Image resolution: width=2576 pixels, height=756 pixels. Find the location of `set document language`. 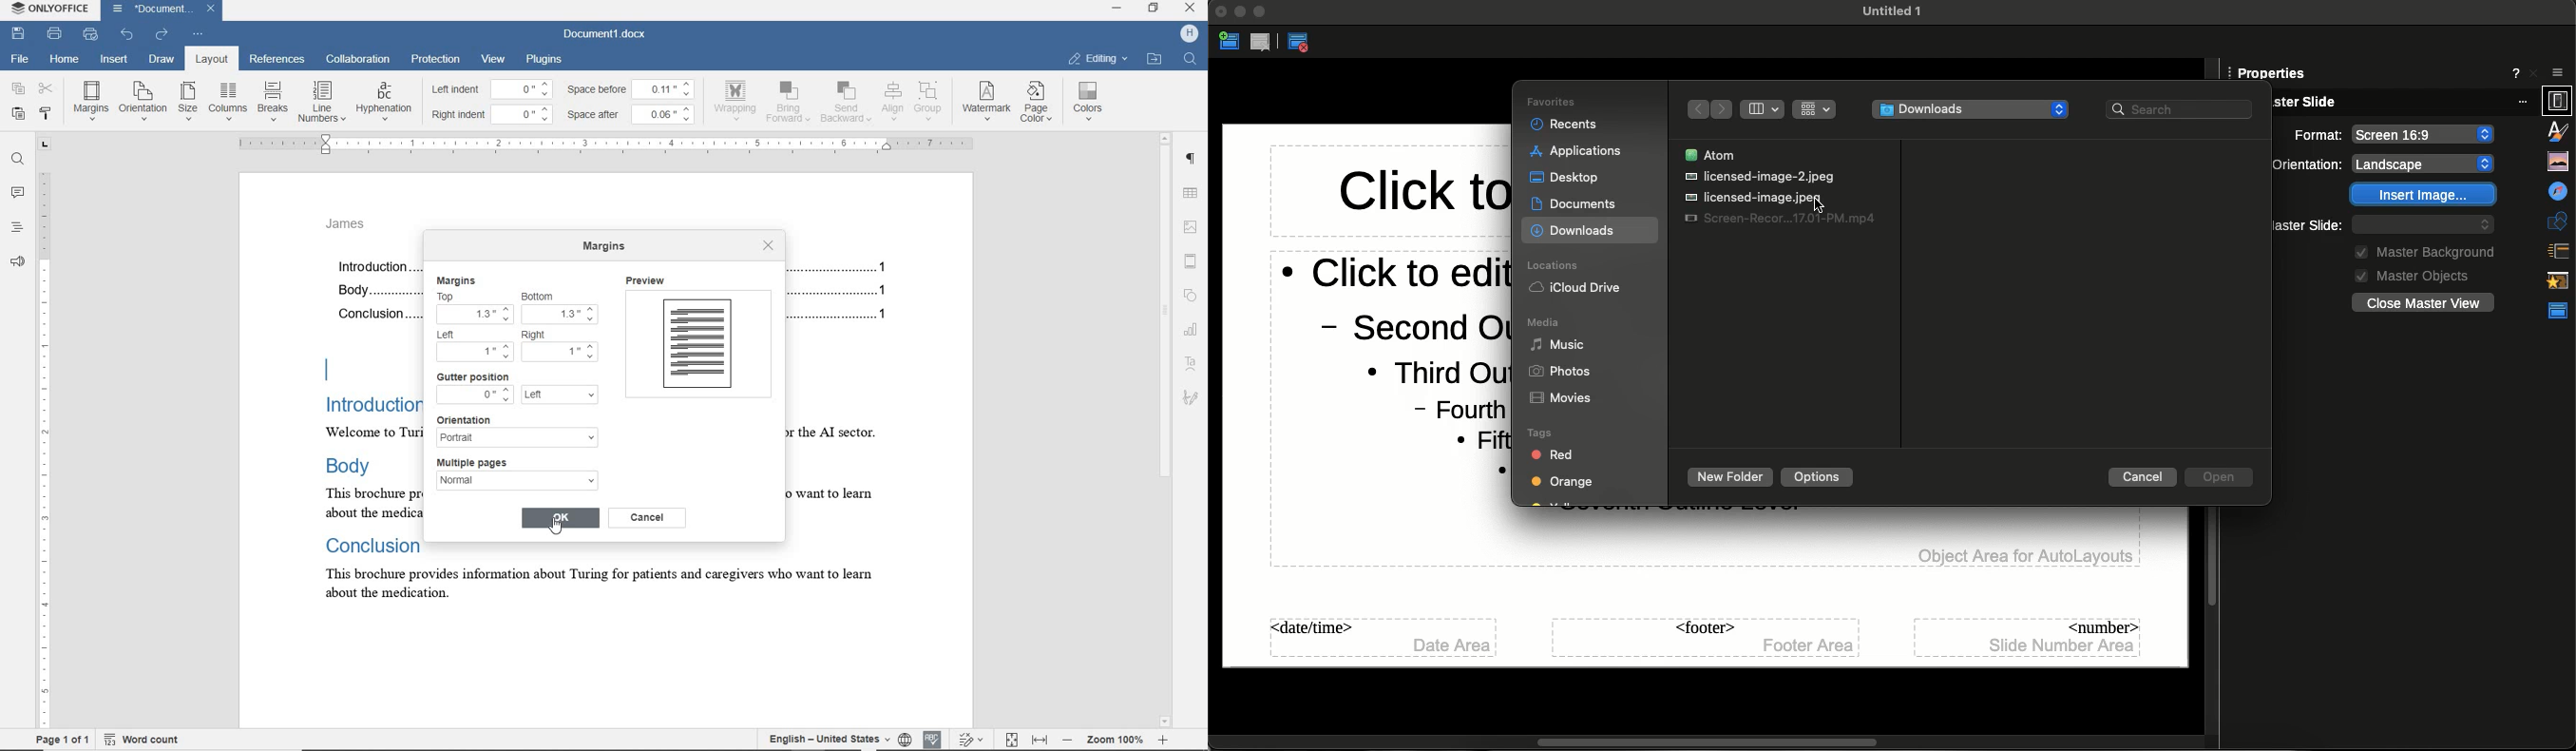

set document language is located at coordinates (905, 737).